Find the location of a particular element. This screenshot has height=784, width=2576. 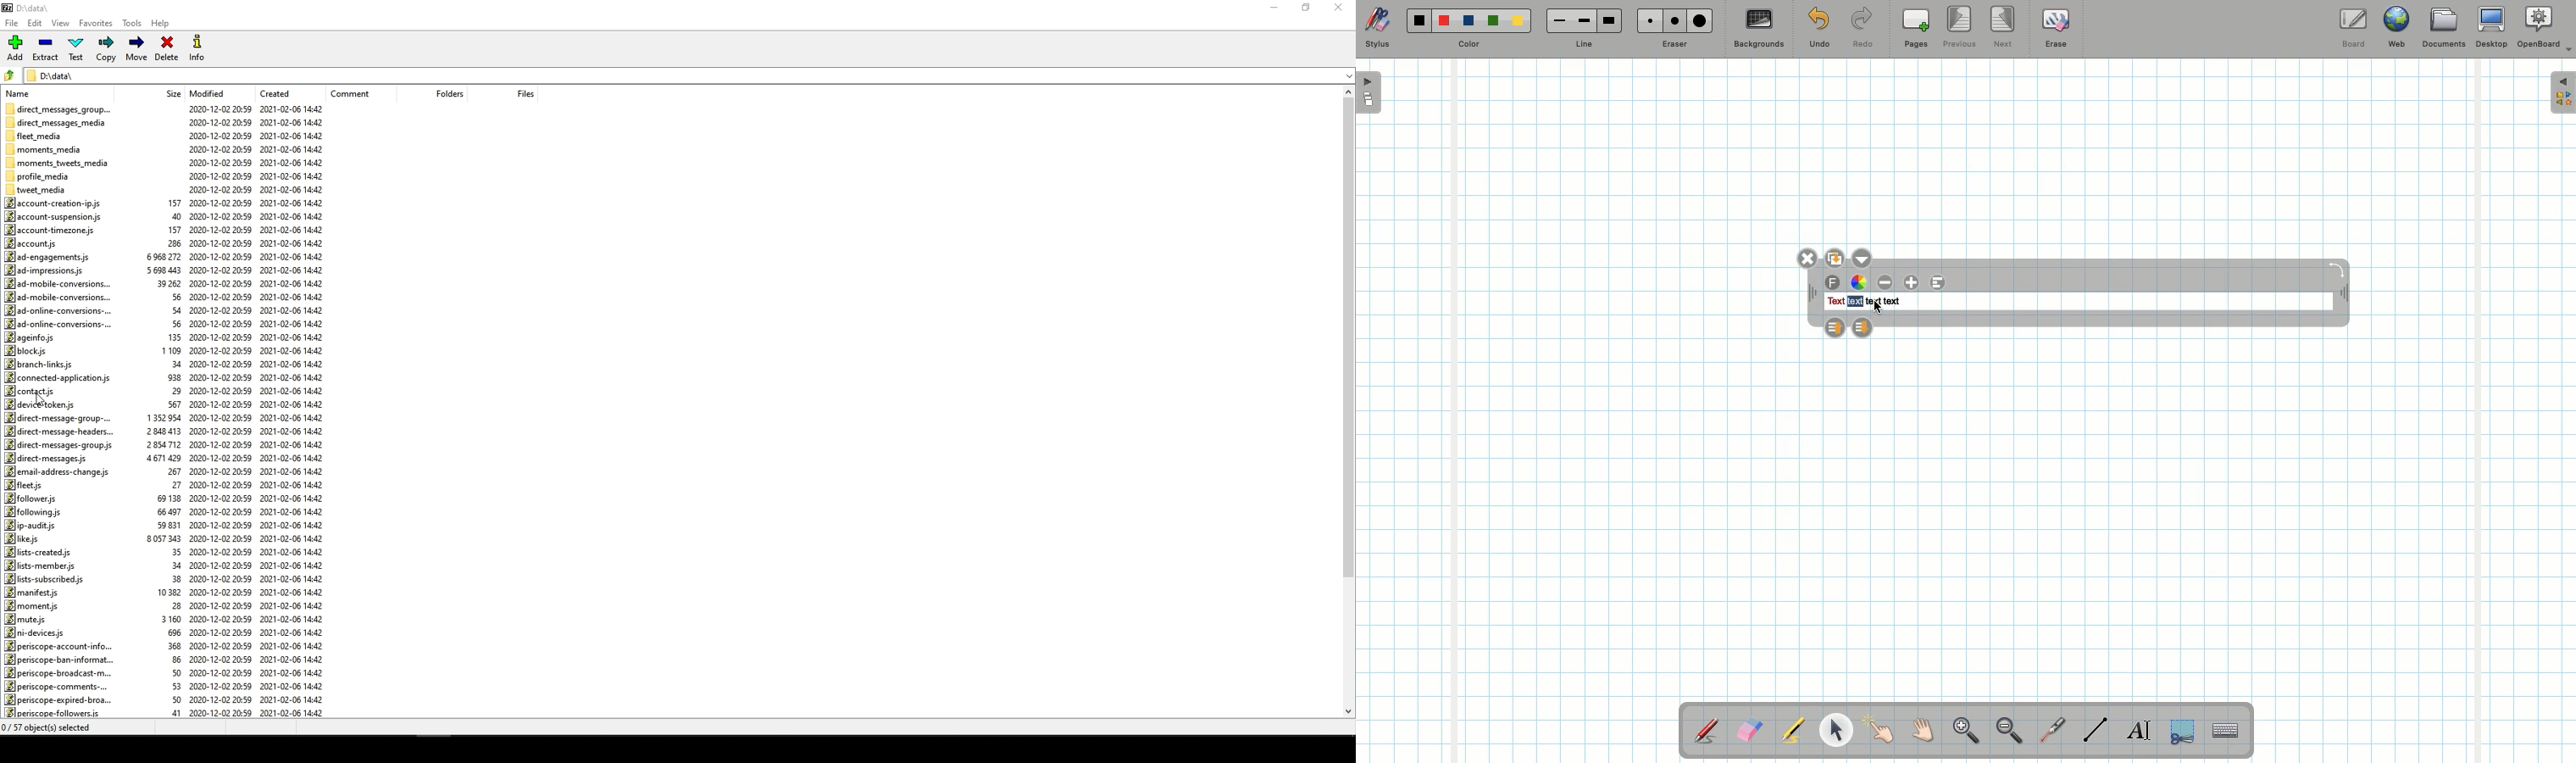

moments_tweets_media is located at coordinates (61, 162).